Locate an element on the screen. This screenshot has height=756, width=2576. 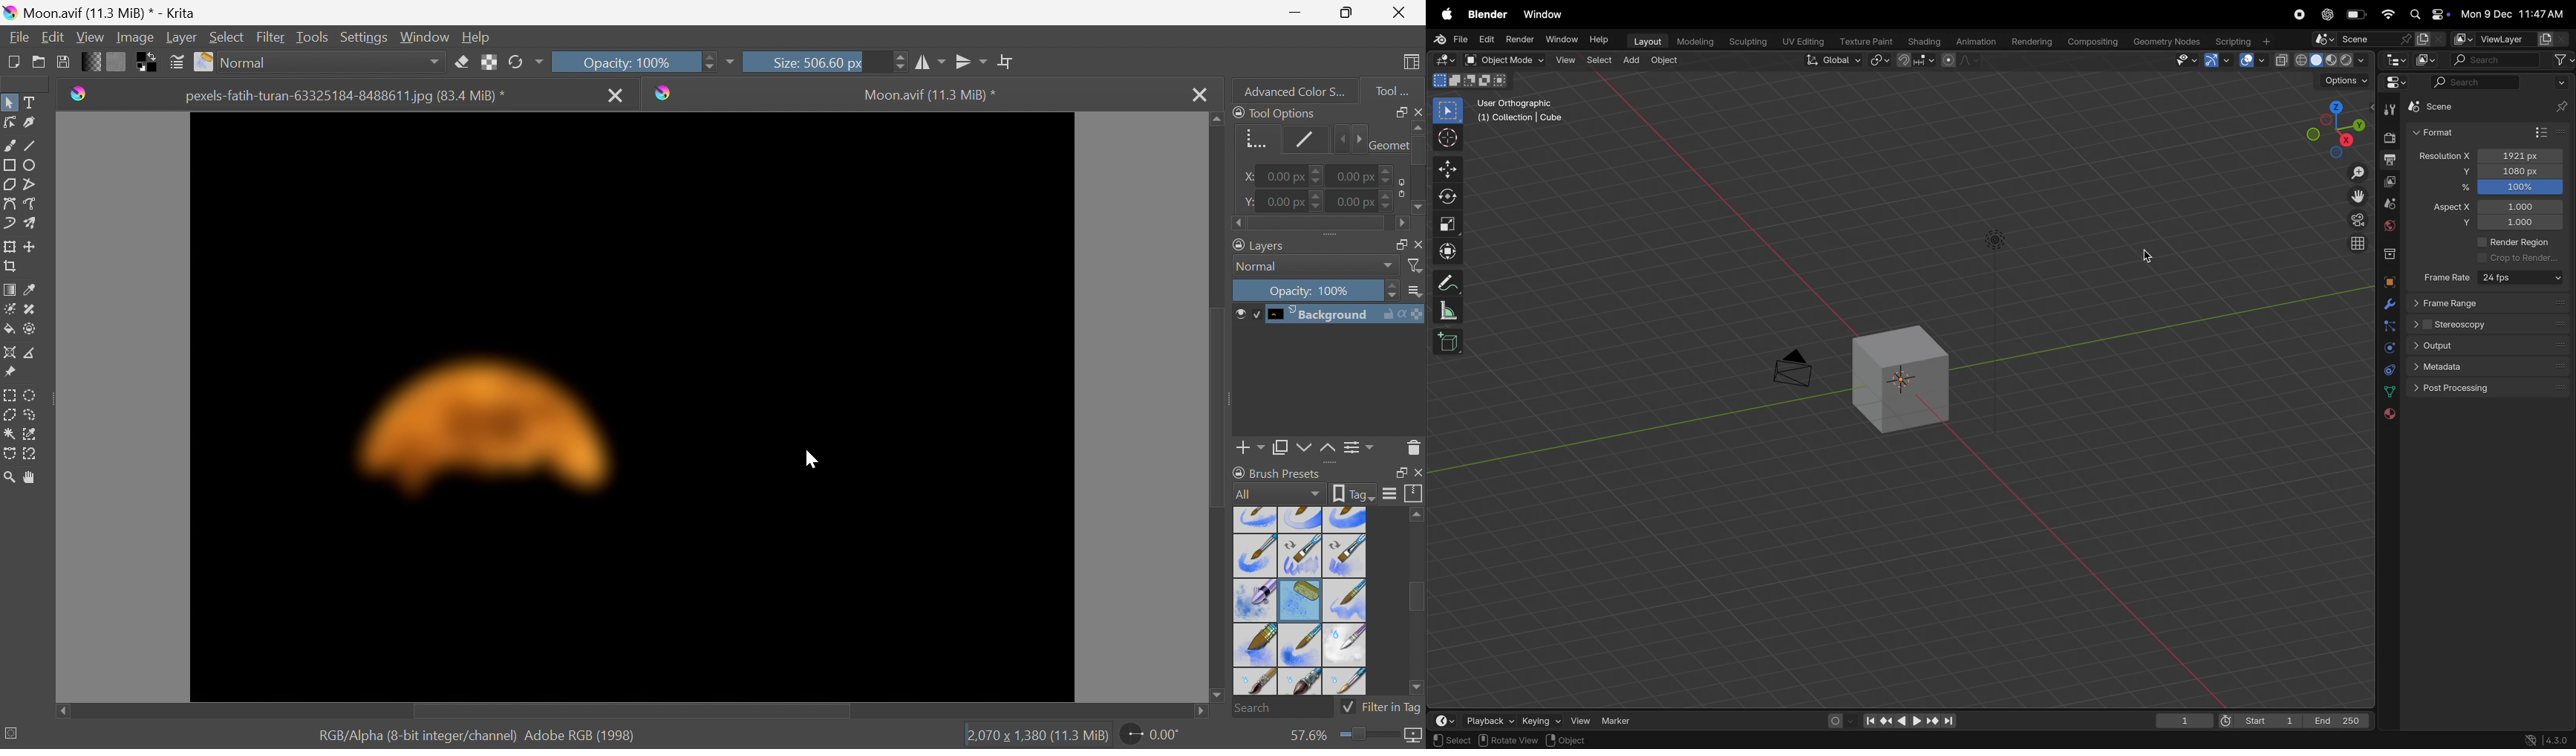
view is located at coordinates (1580, 719).